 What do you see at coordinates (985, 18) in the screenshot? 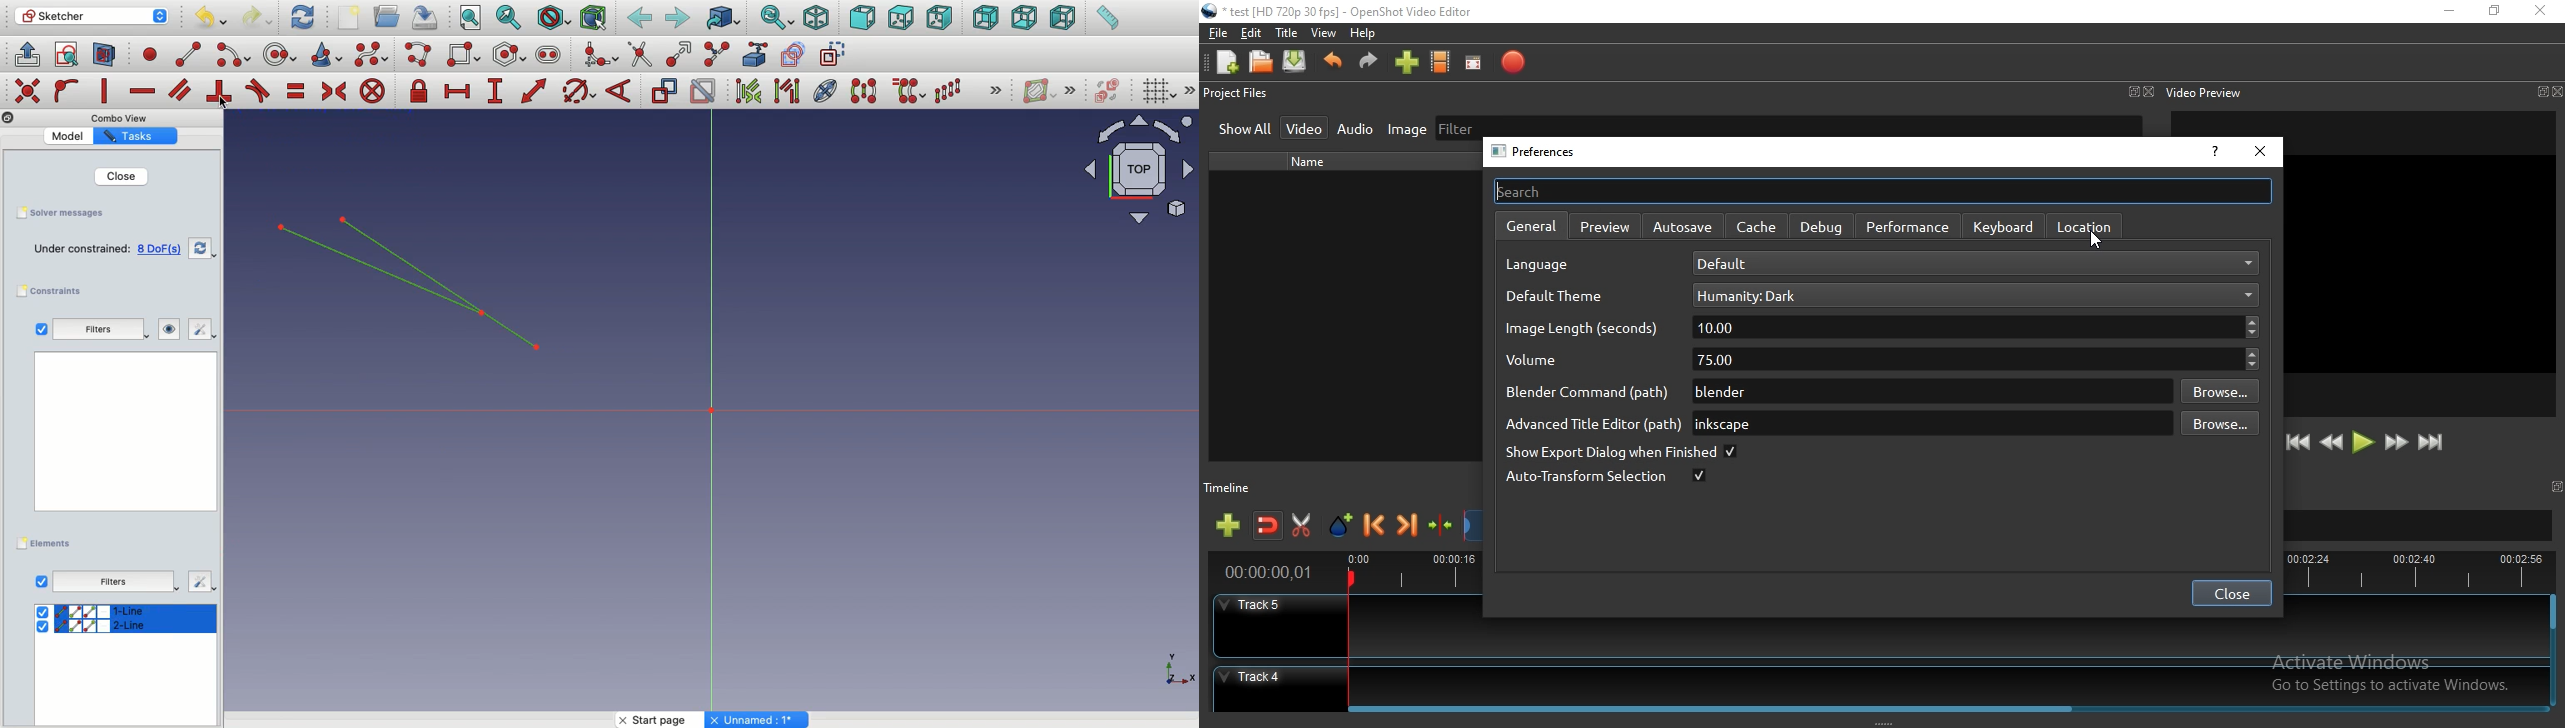
I see `Rear` at bounding box center [985, 18].